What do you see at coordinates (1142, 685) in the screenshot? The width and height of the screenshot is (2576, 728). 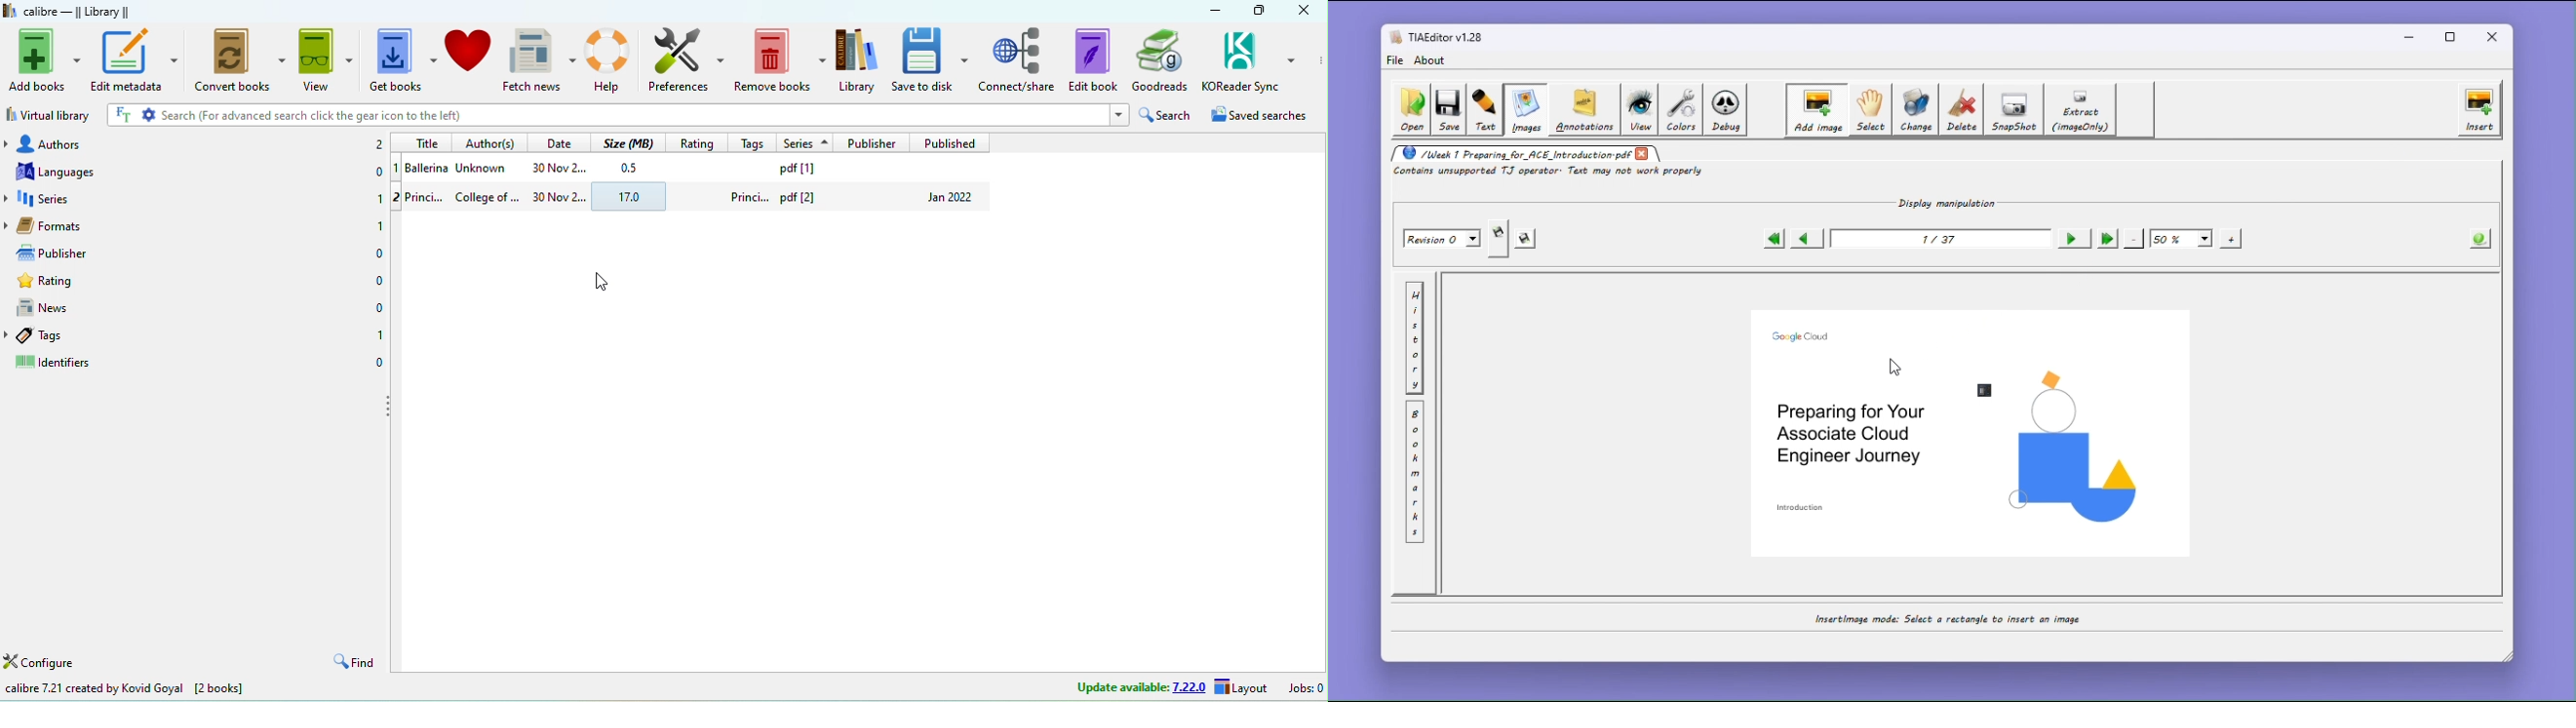 I see `update available 7.22.0` at bounding box center [1142, 685].